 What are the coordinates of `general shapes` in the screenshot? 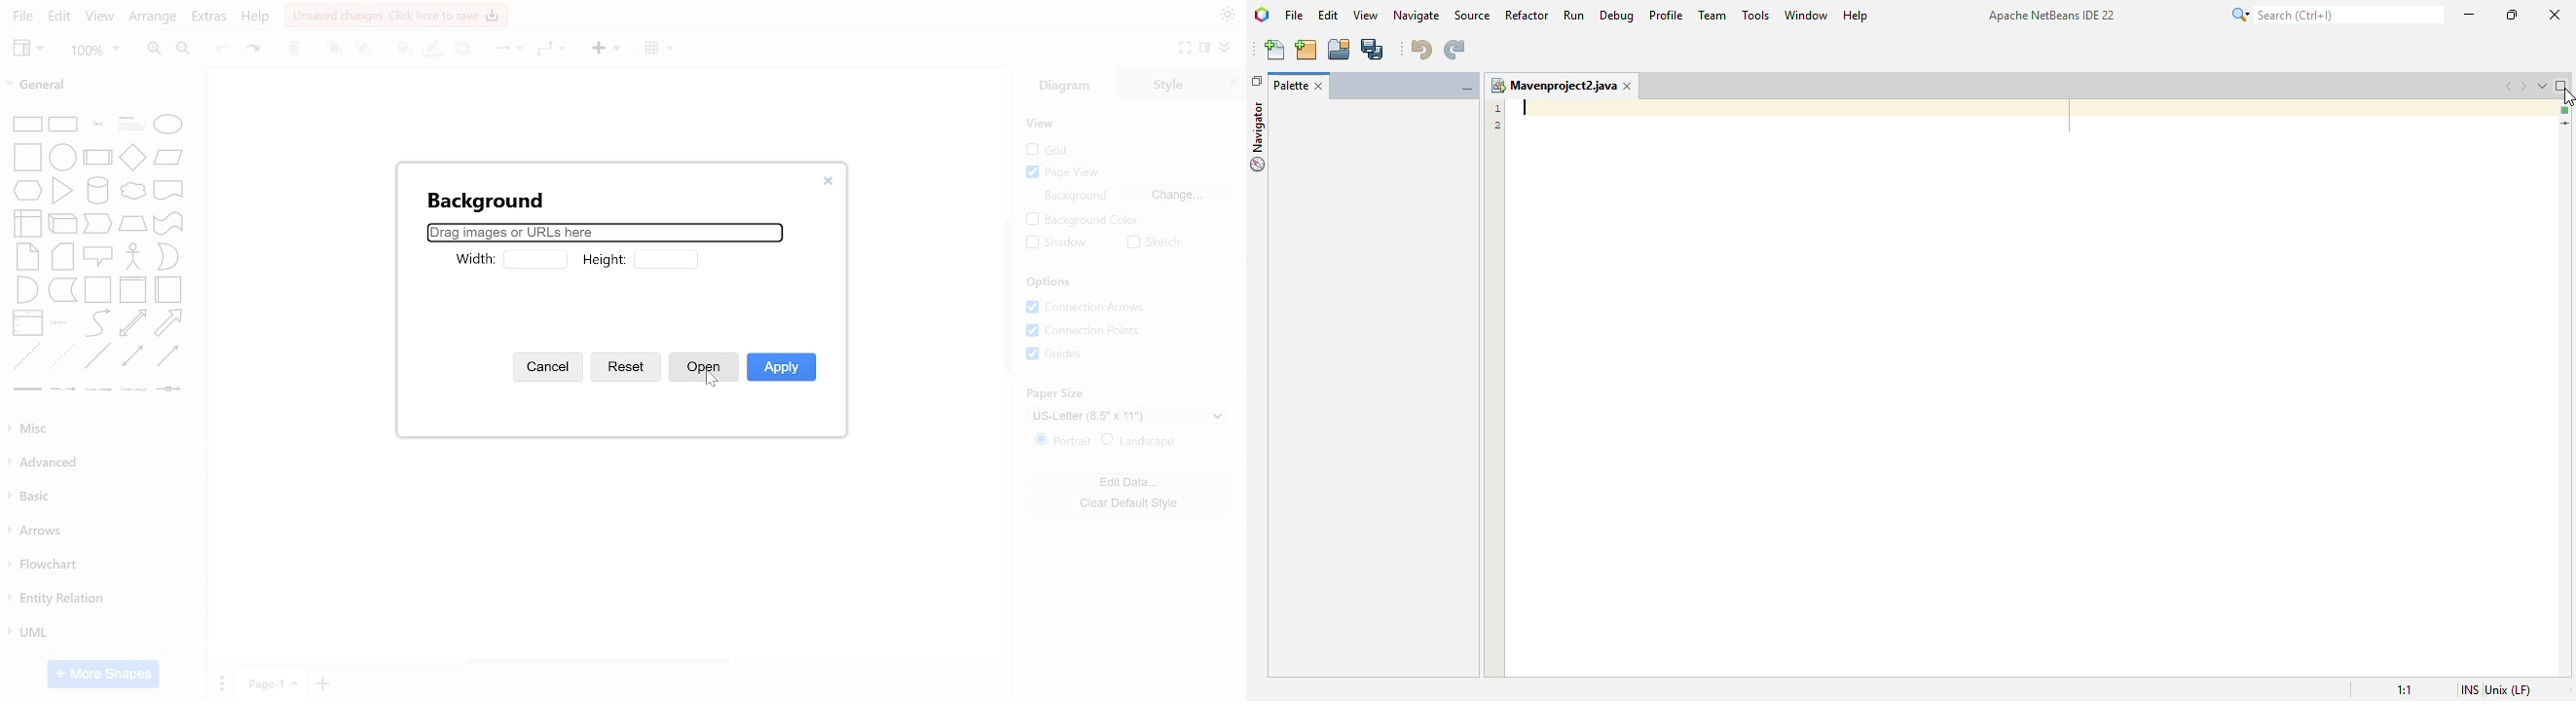 It's located at (129, 355).